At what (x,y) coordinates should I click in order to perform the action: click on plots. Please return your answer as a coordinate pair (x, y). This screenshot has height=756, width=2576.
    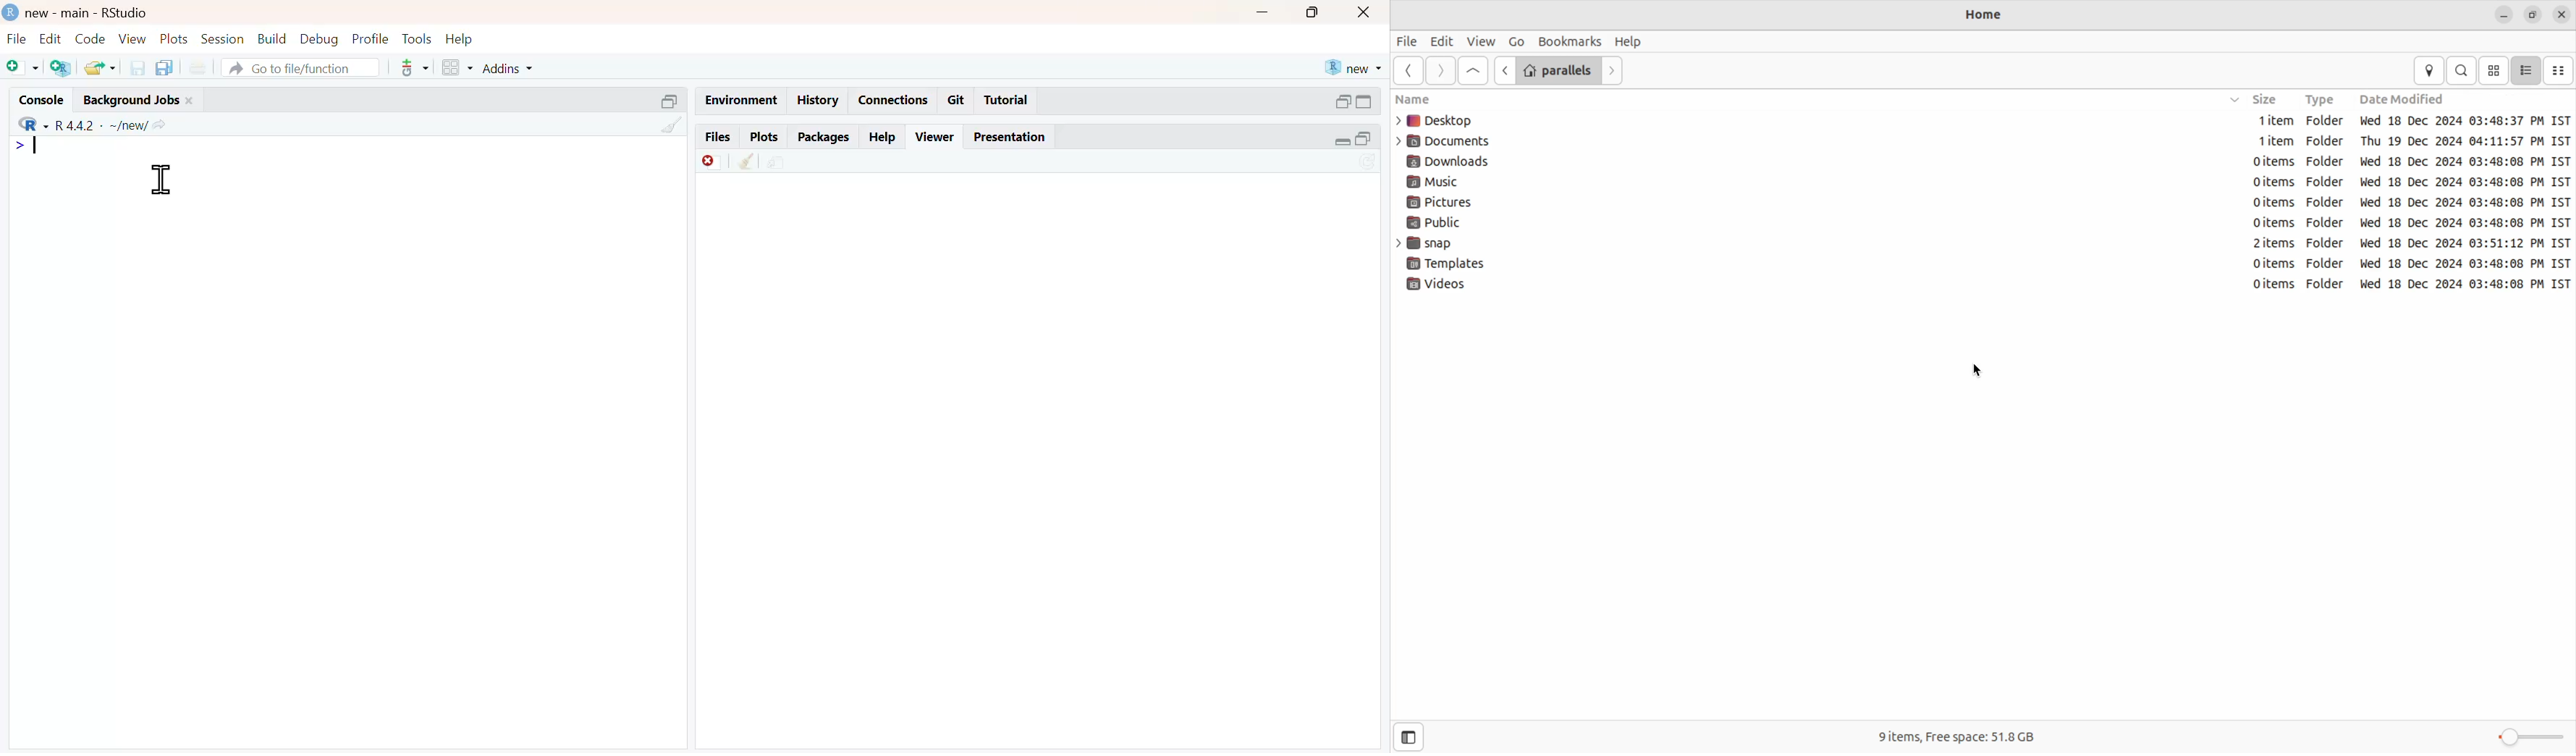
    Looking at the image, I should click on (175, 40).